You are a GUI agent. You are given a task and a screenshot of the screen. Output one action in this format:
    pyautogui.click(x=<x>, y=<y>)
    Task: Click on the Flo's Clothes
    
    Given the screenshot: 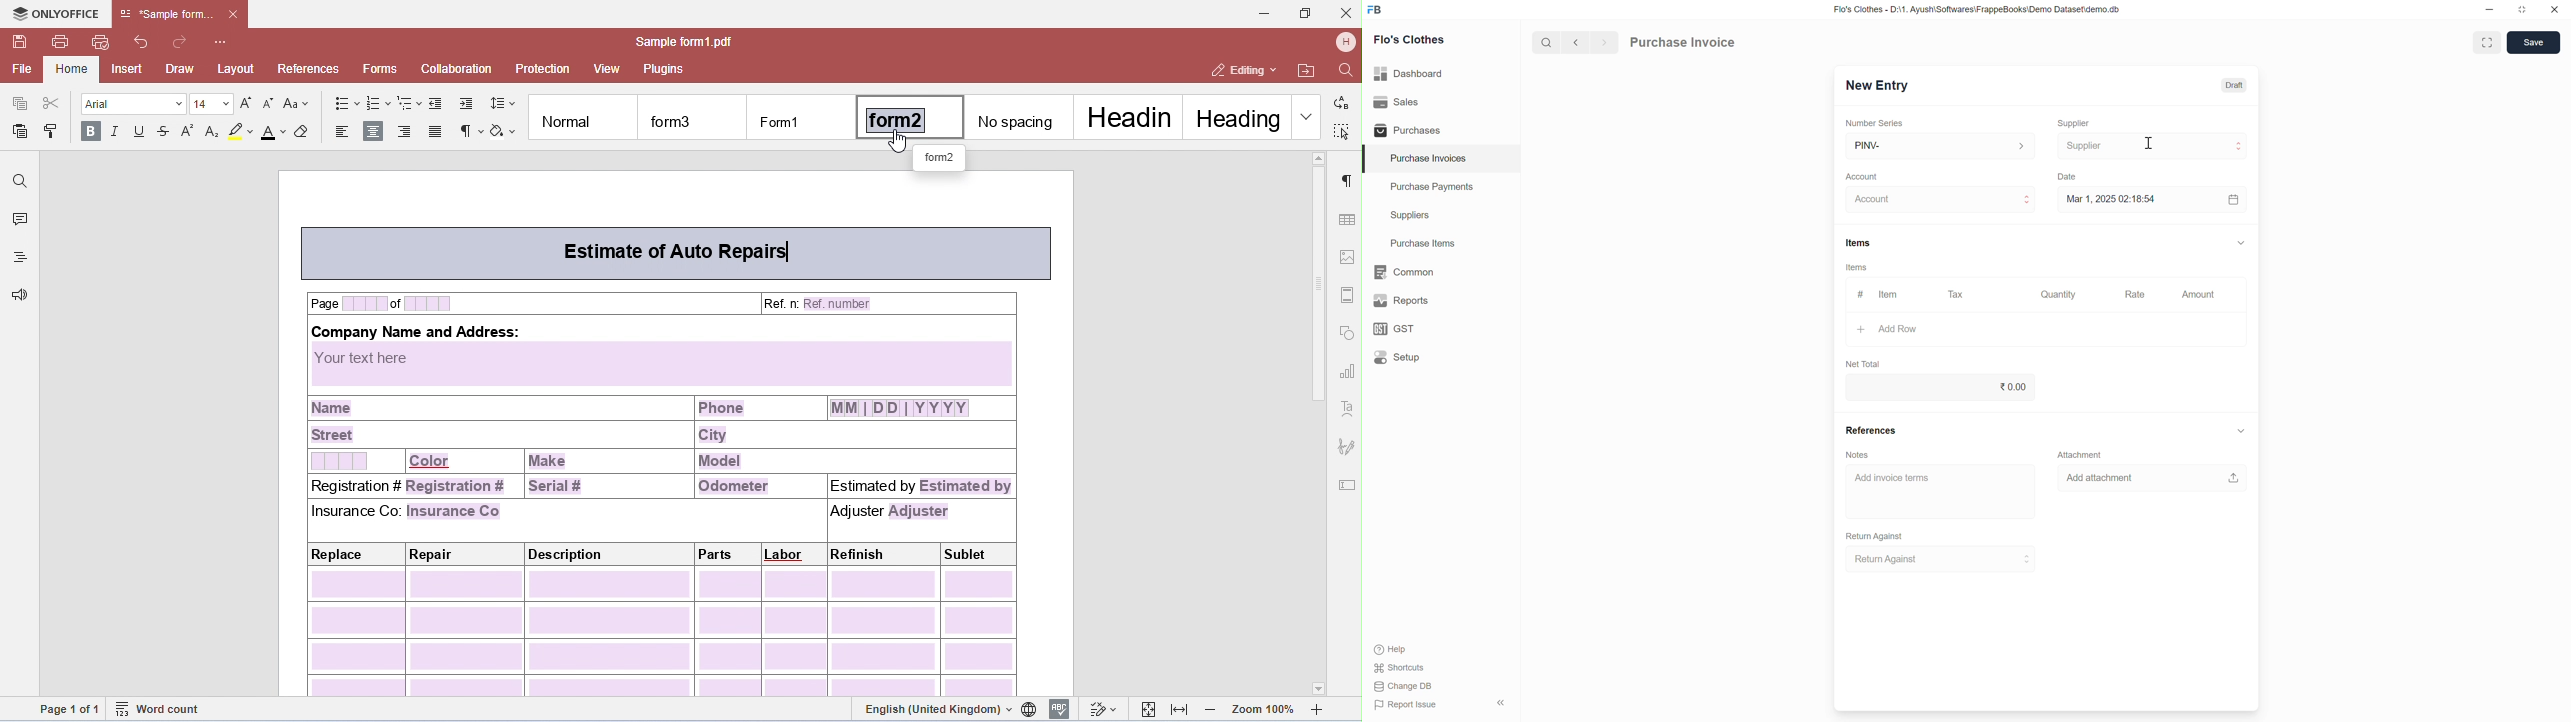 What is the action you would take?
    pyautogui.click(x=1409, y=40)
    